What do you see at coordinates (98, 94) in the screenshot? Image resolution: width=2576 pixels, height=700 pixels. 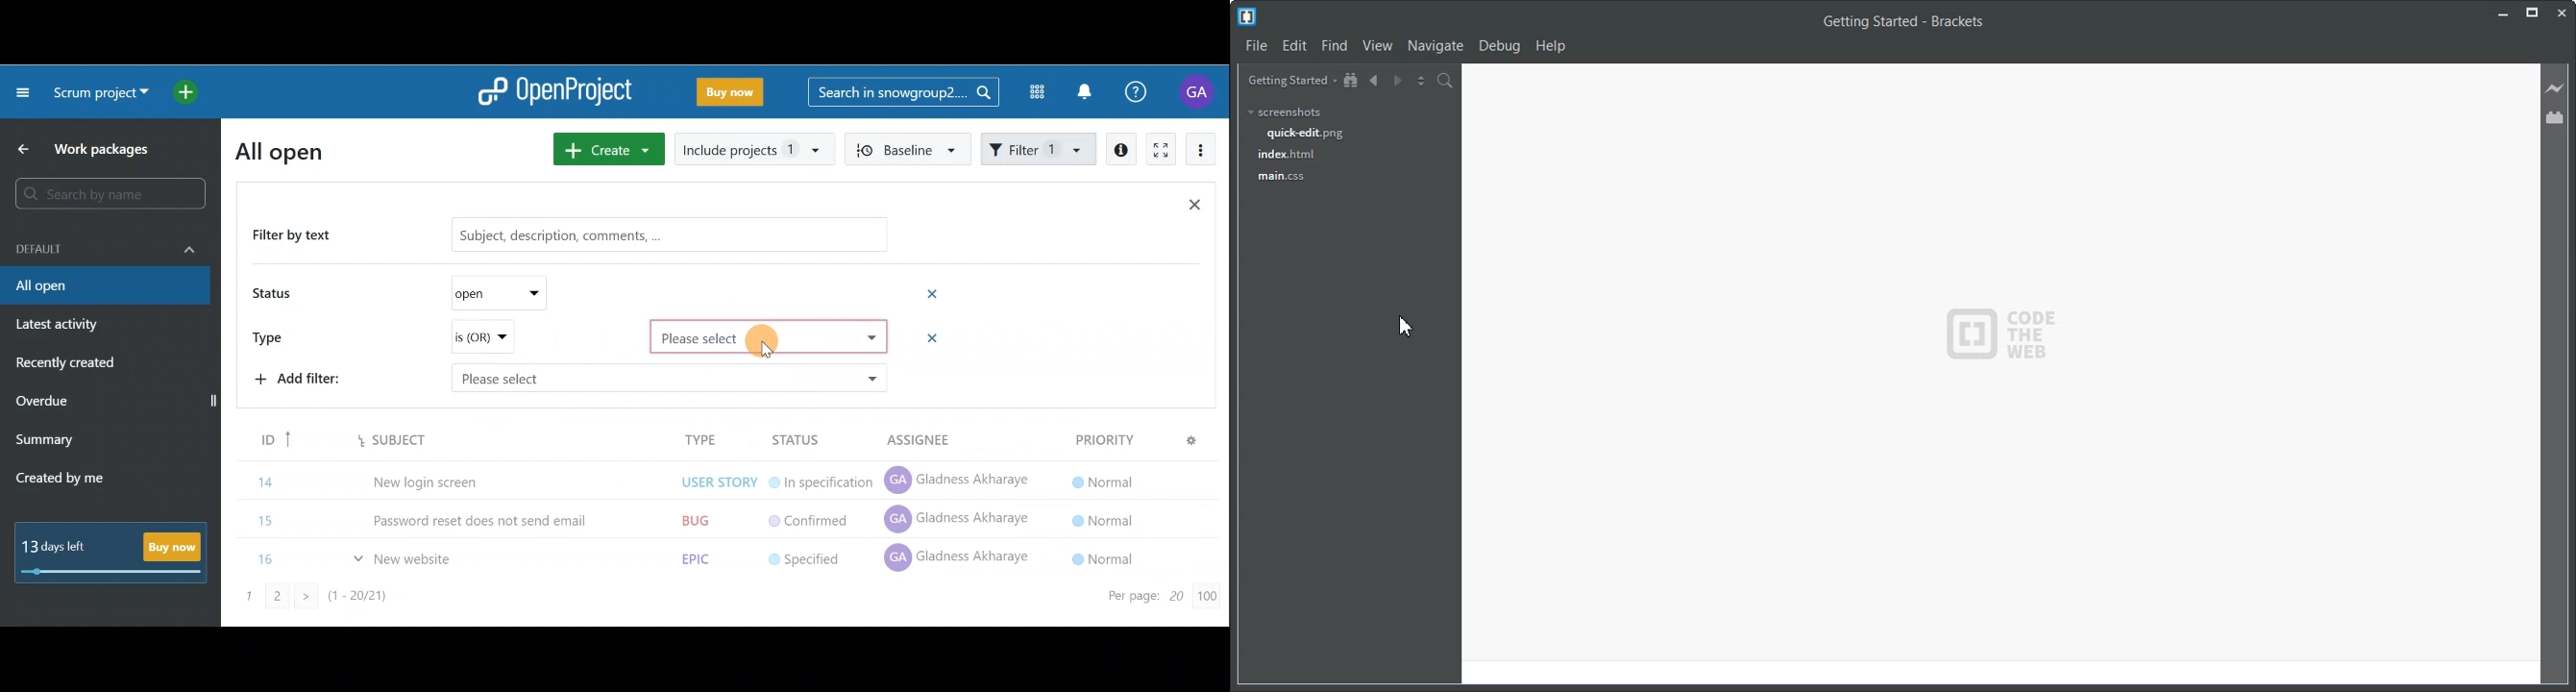 I see `Project name` at bounding box center [98, 94].